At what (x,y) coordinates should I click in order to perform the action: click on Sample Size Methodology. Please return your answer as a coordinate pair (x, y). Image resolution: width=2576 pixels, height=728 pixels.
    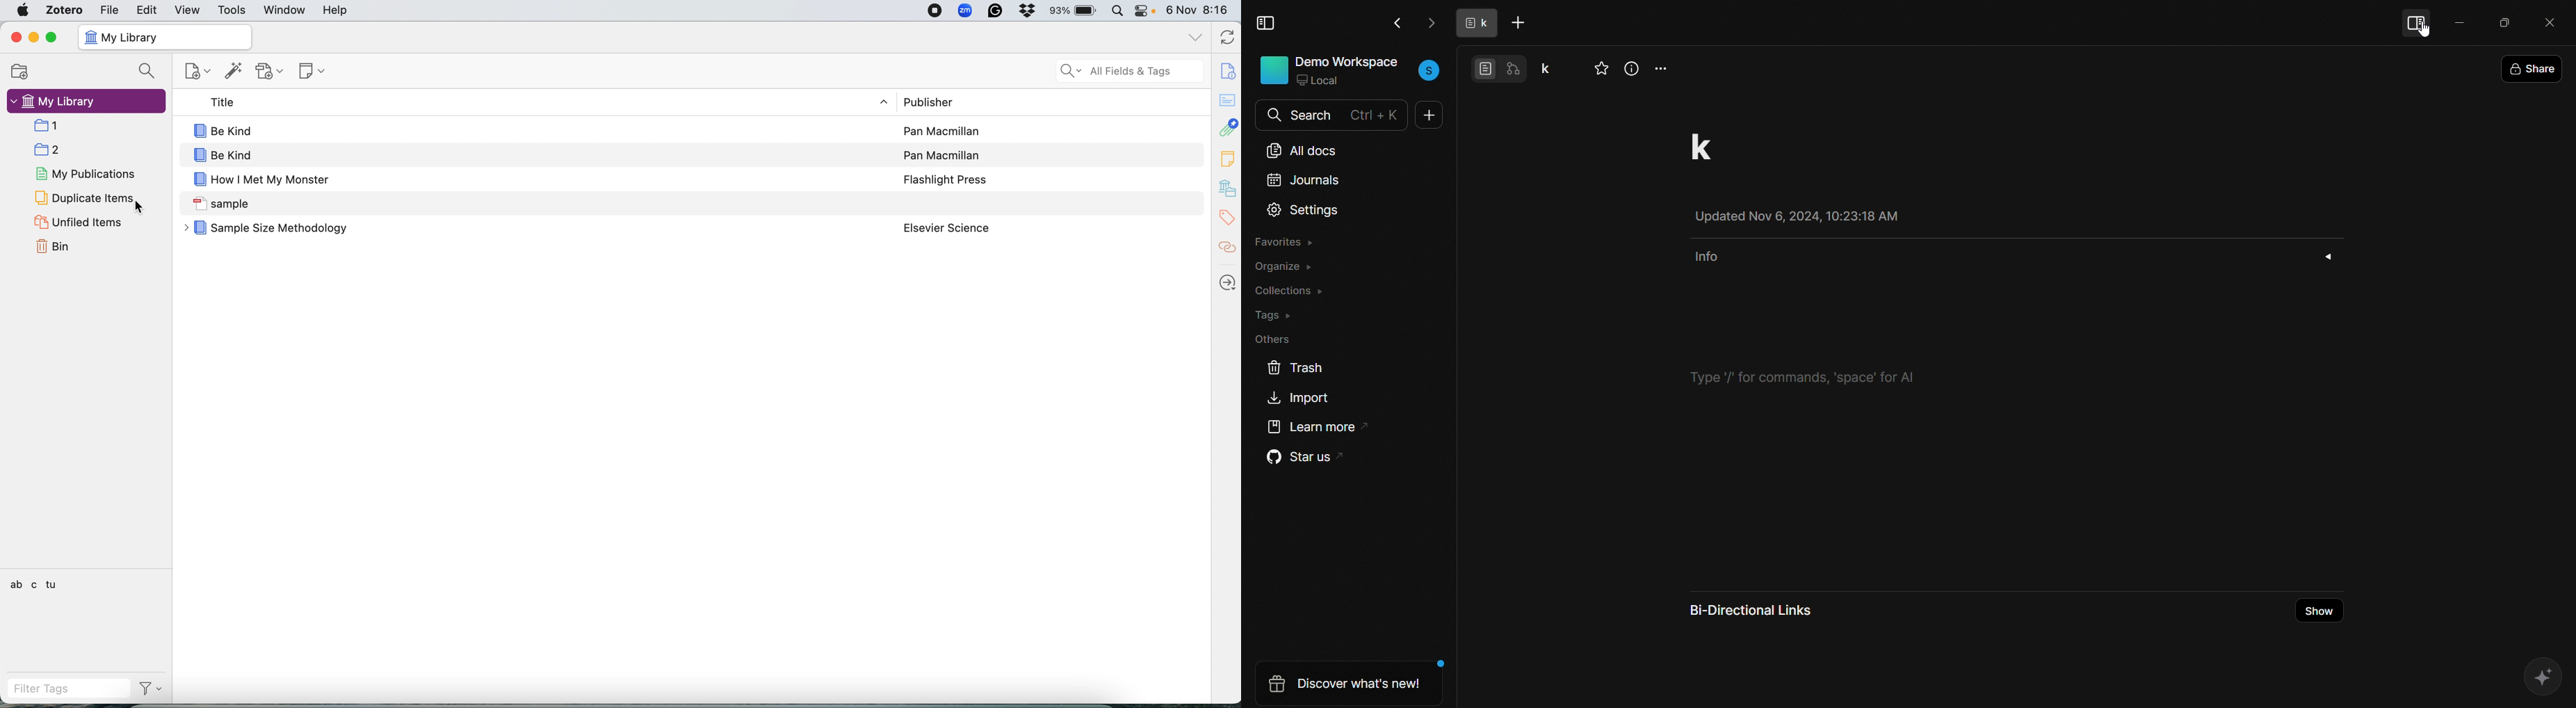
    Looking at the image, I should click on (521, 230).